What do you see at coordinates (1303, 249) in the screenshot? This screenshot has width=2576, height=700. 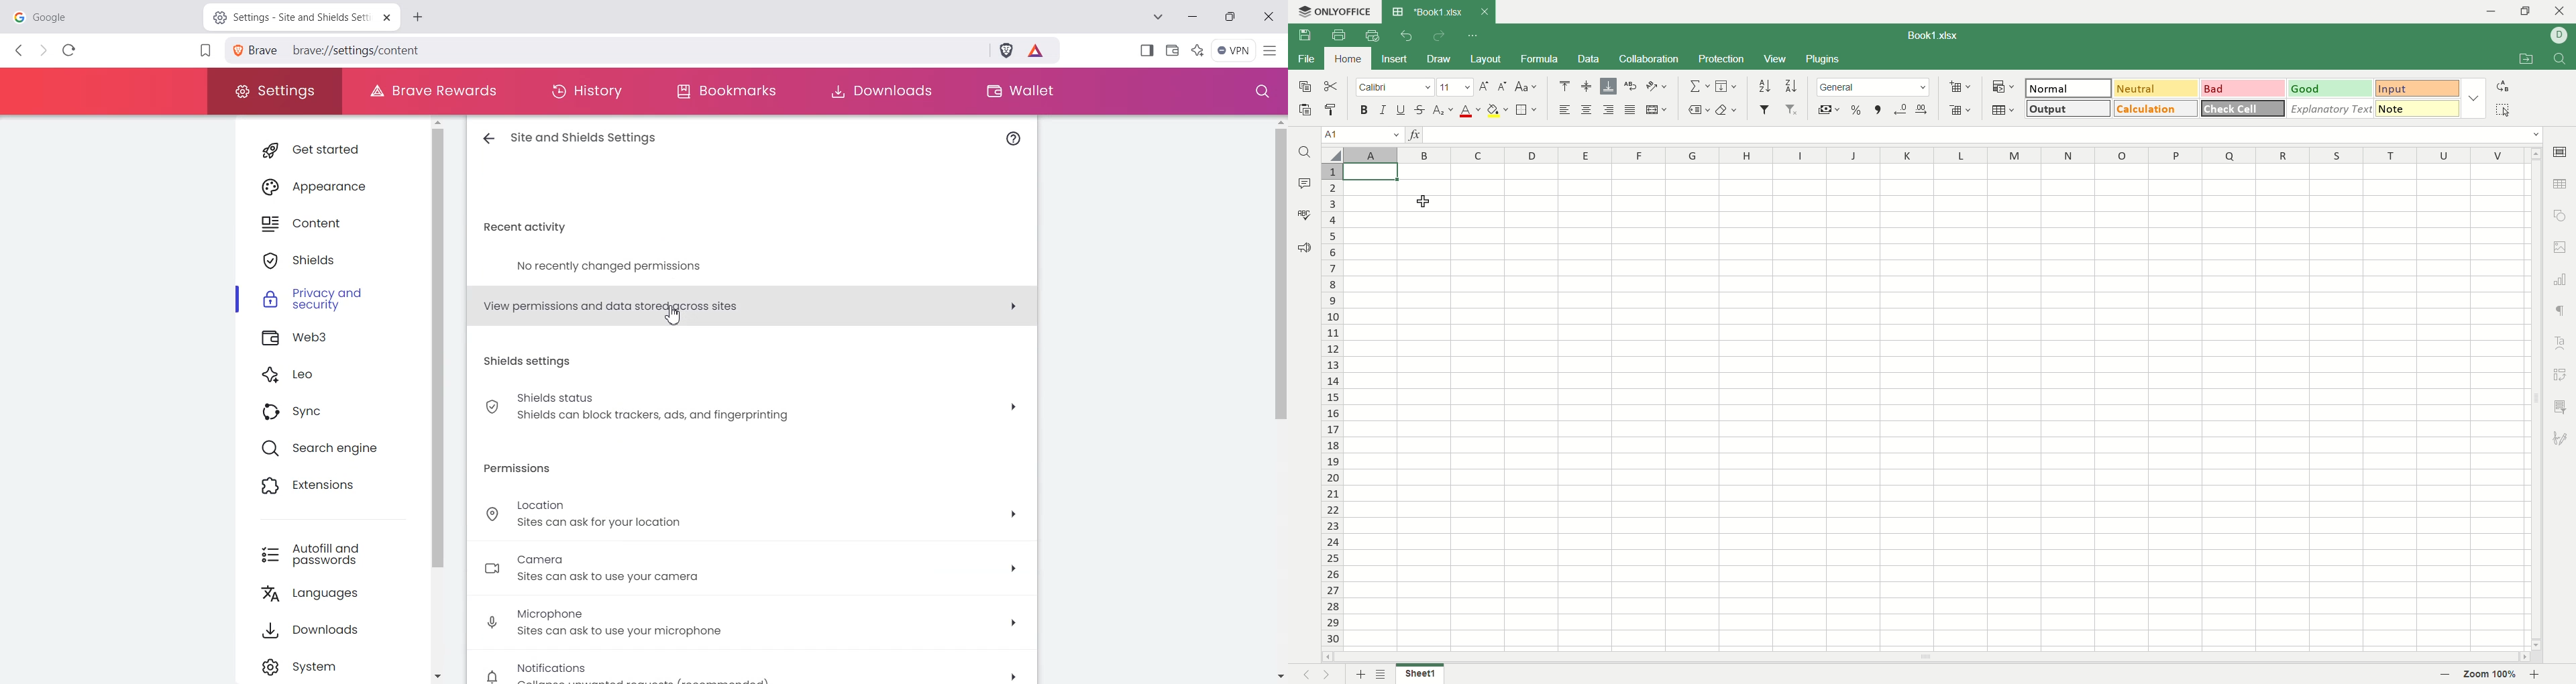 I see `feedback and support` at bounding box center [1303, 249].